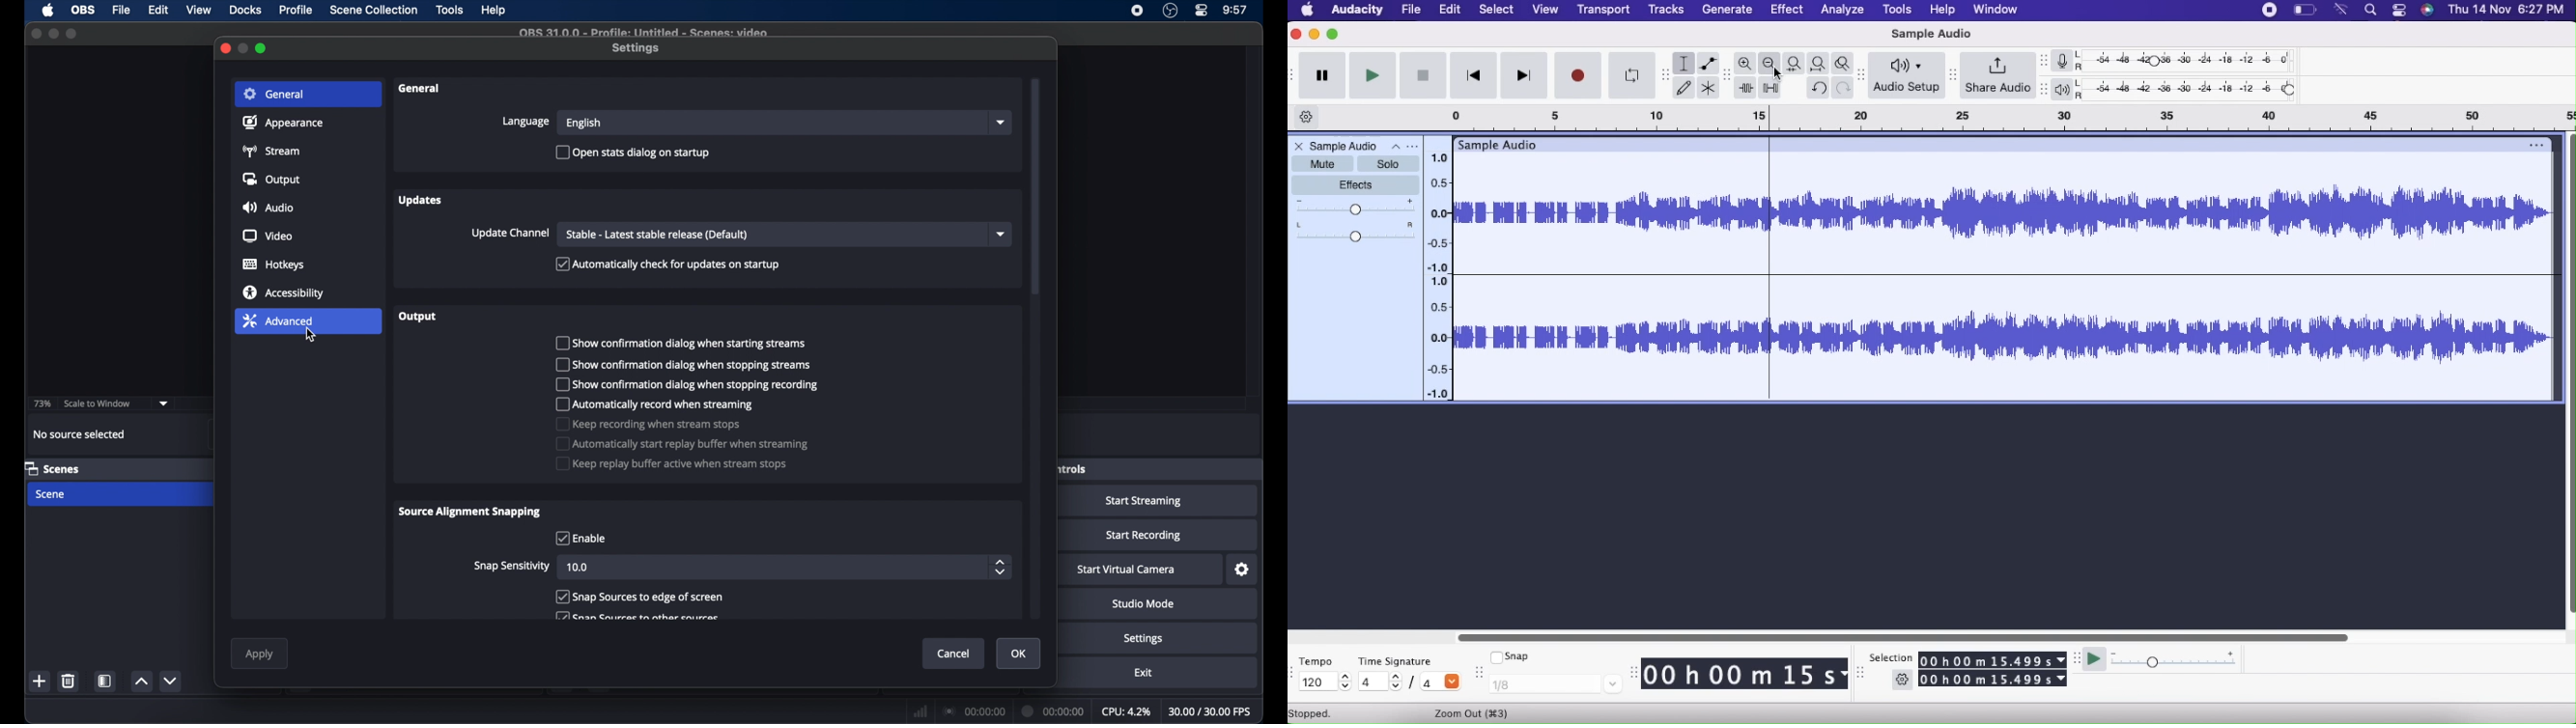  Describe the element at coordinates (141, 681) in the screenshot. I see `increment` at that location.